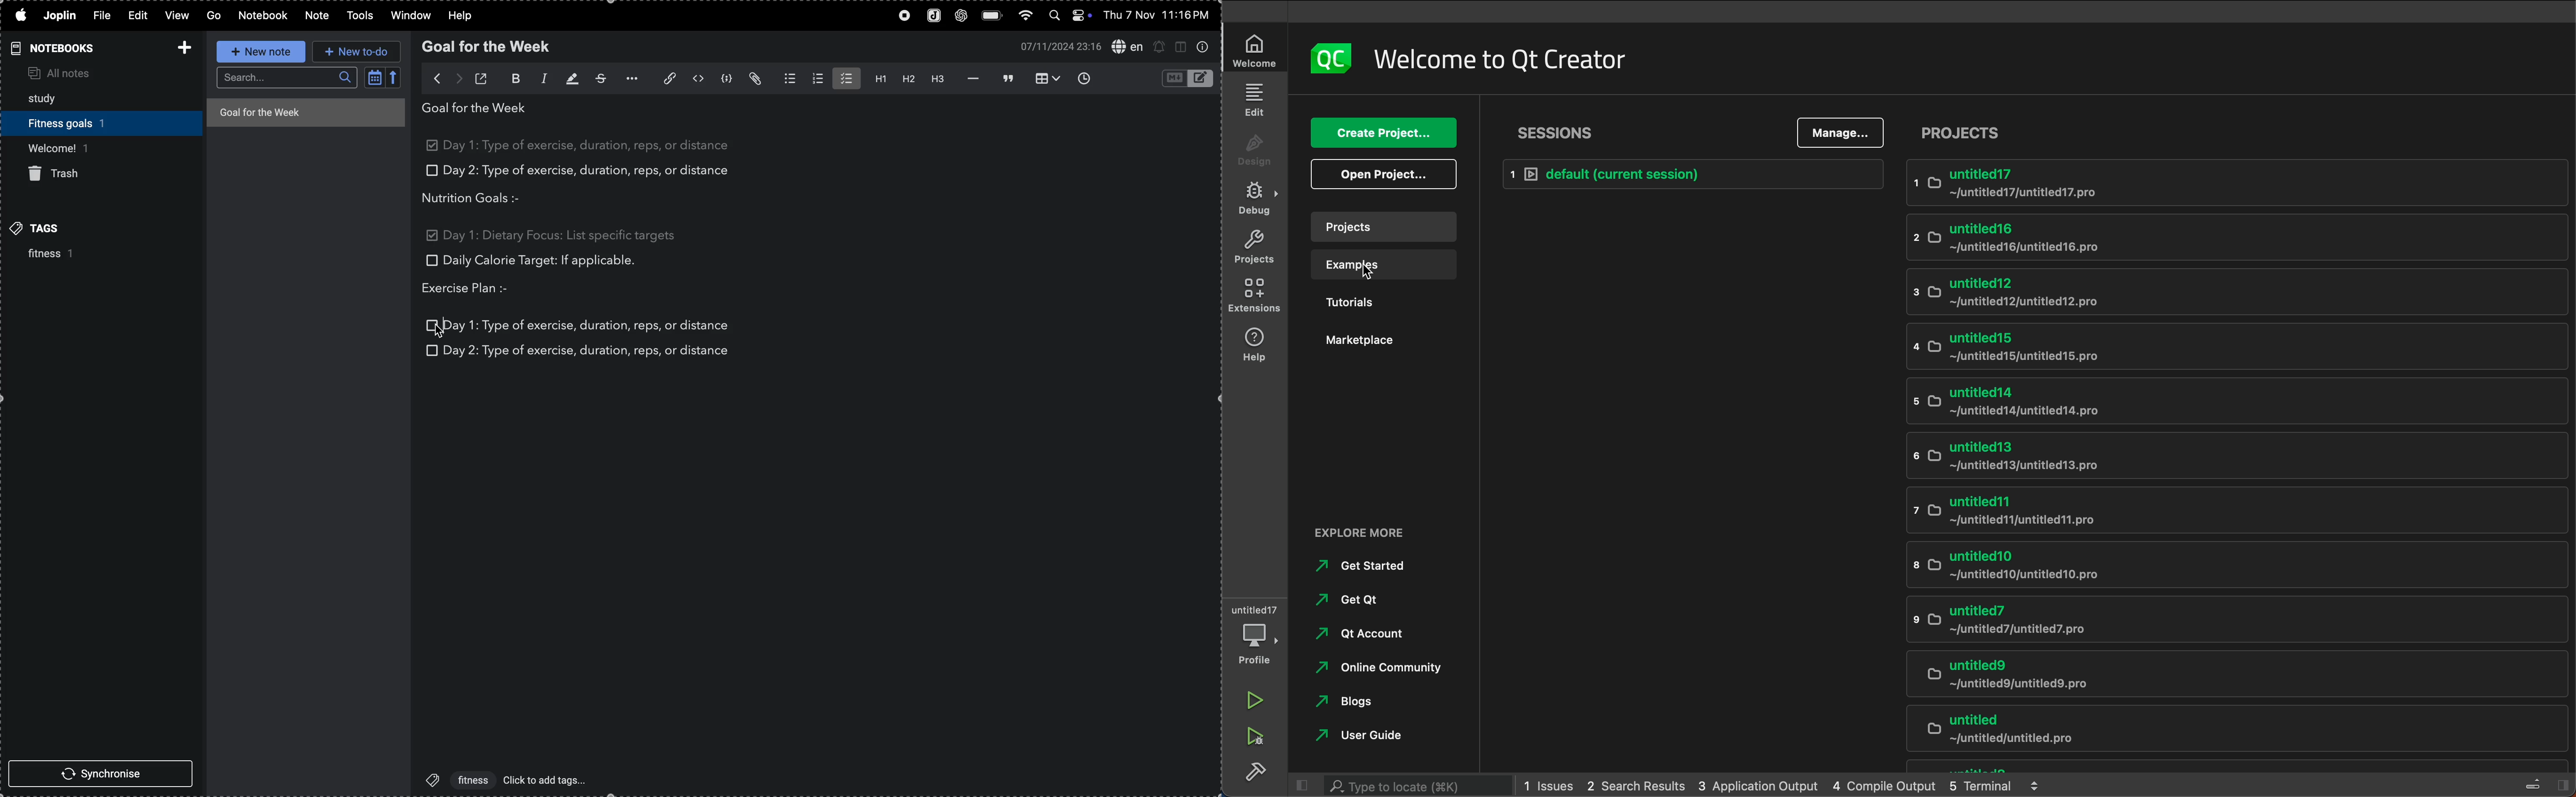 The image size is (2576, 812). What do you see at coordinates (1057, 46) in the screenshot?
I see `07/11/2024` at bounding box center [1057, 46].